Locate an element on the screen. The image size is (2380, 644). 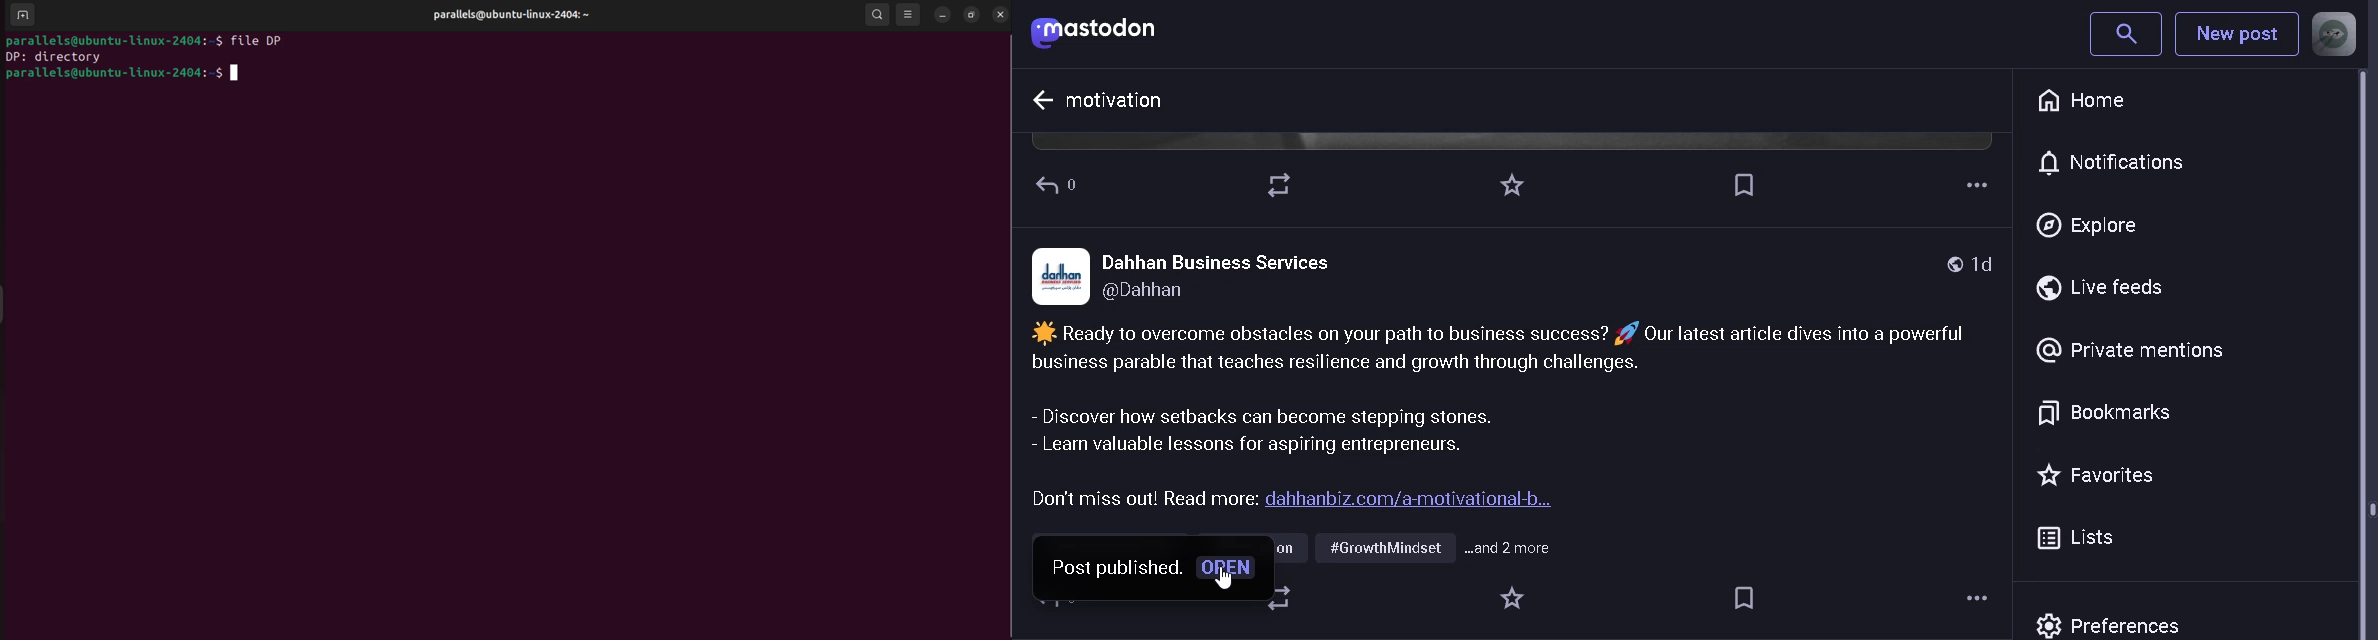
post is located at coordinates (1517, 416).